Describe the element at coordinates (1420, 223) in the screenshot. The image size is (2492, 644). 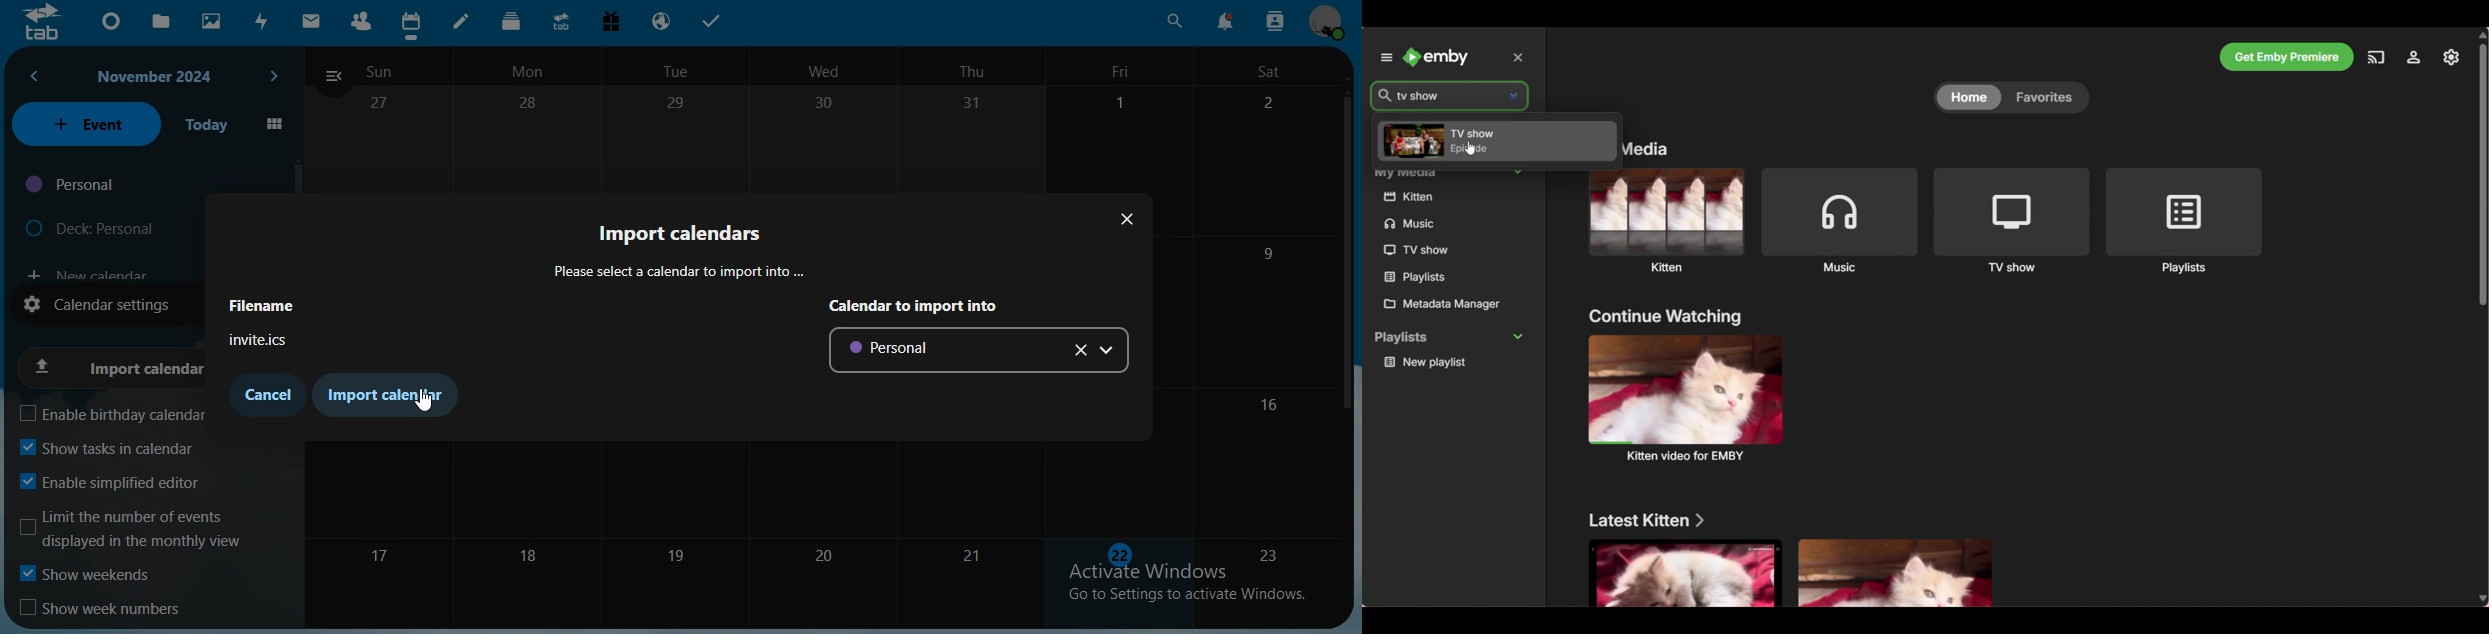
I see `music` at that location.